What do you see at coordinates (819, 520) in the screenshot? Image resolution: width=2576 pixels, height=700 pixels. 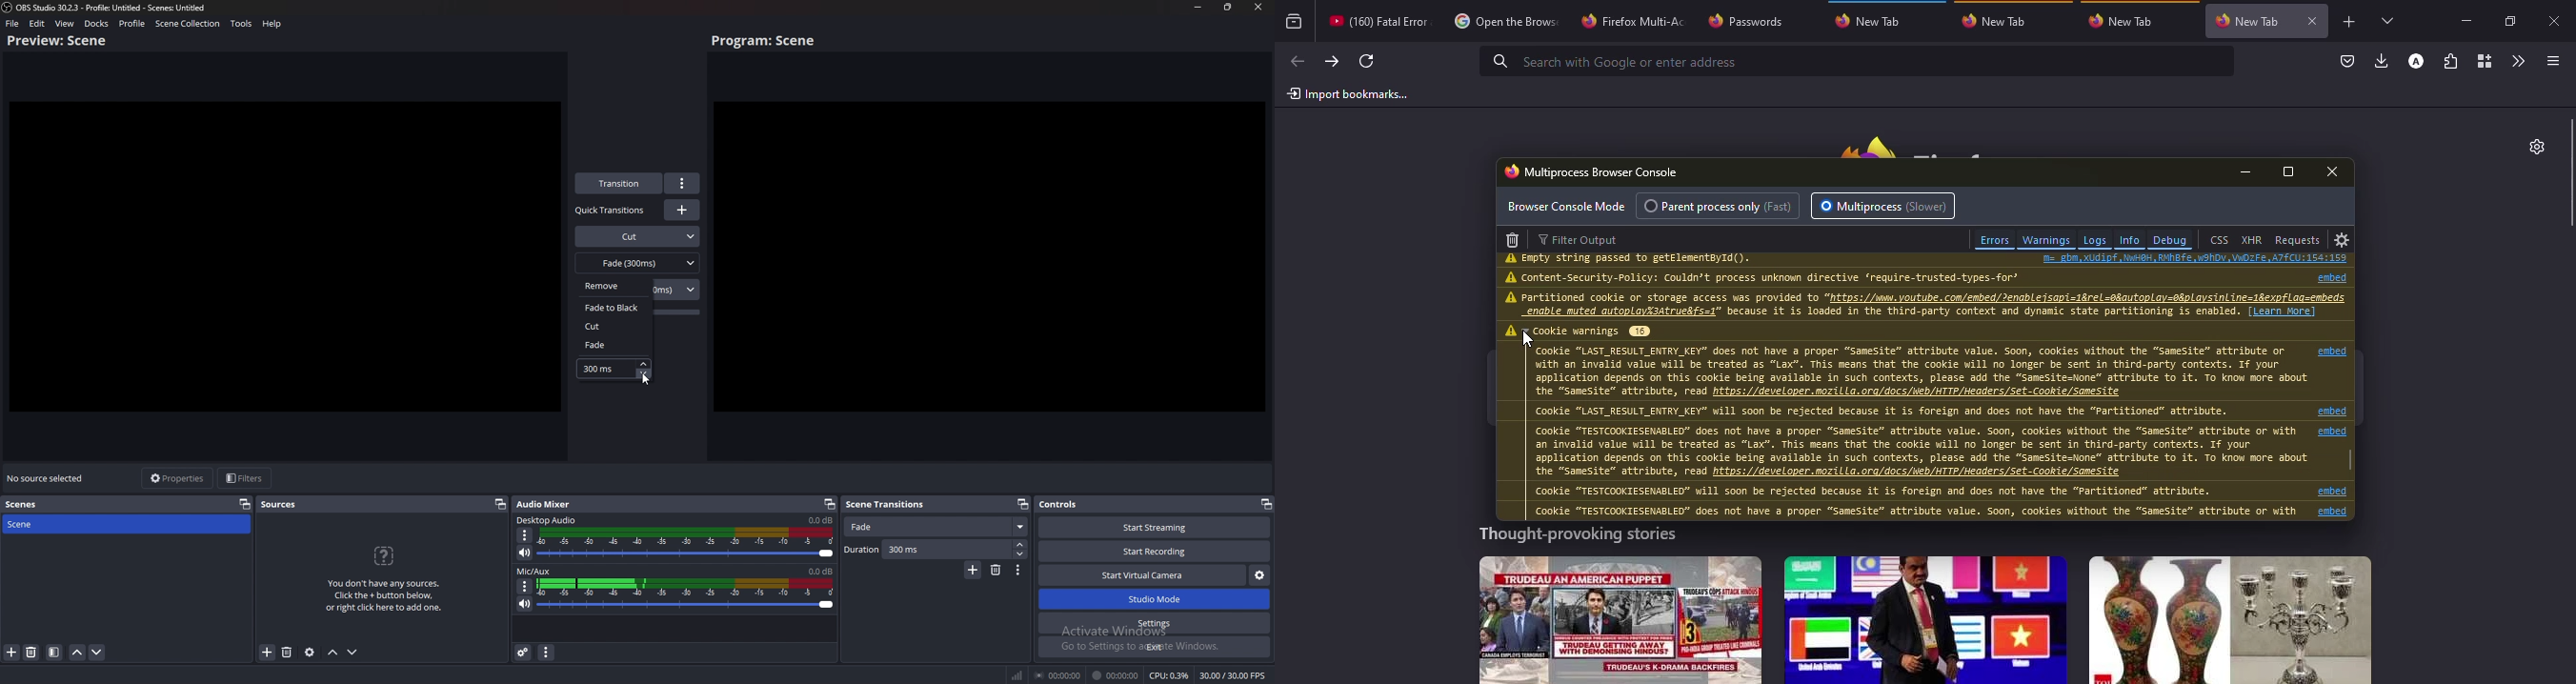 I see `Desktop audio` at bounding box center [819, 520].